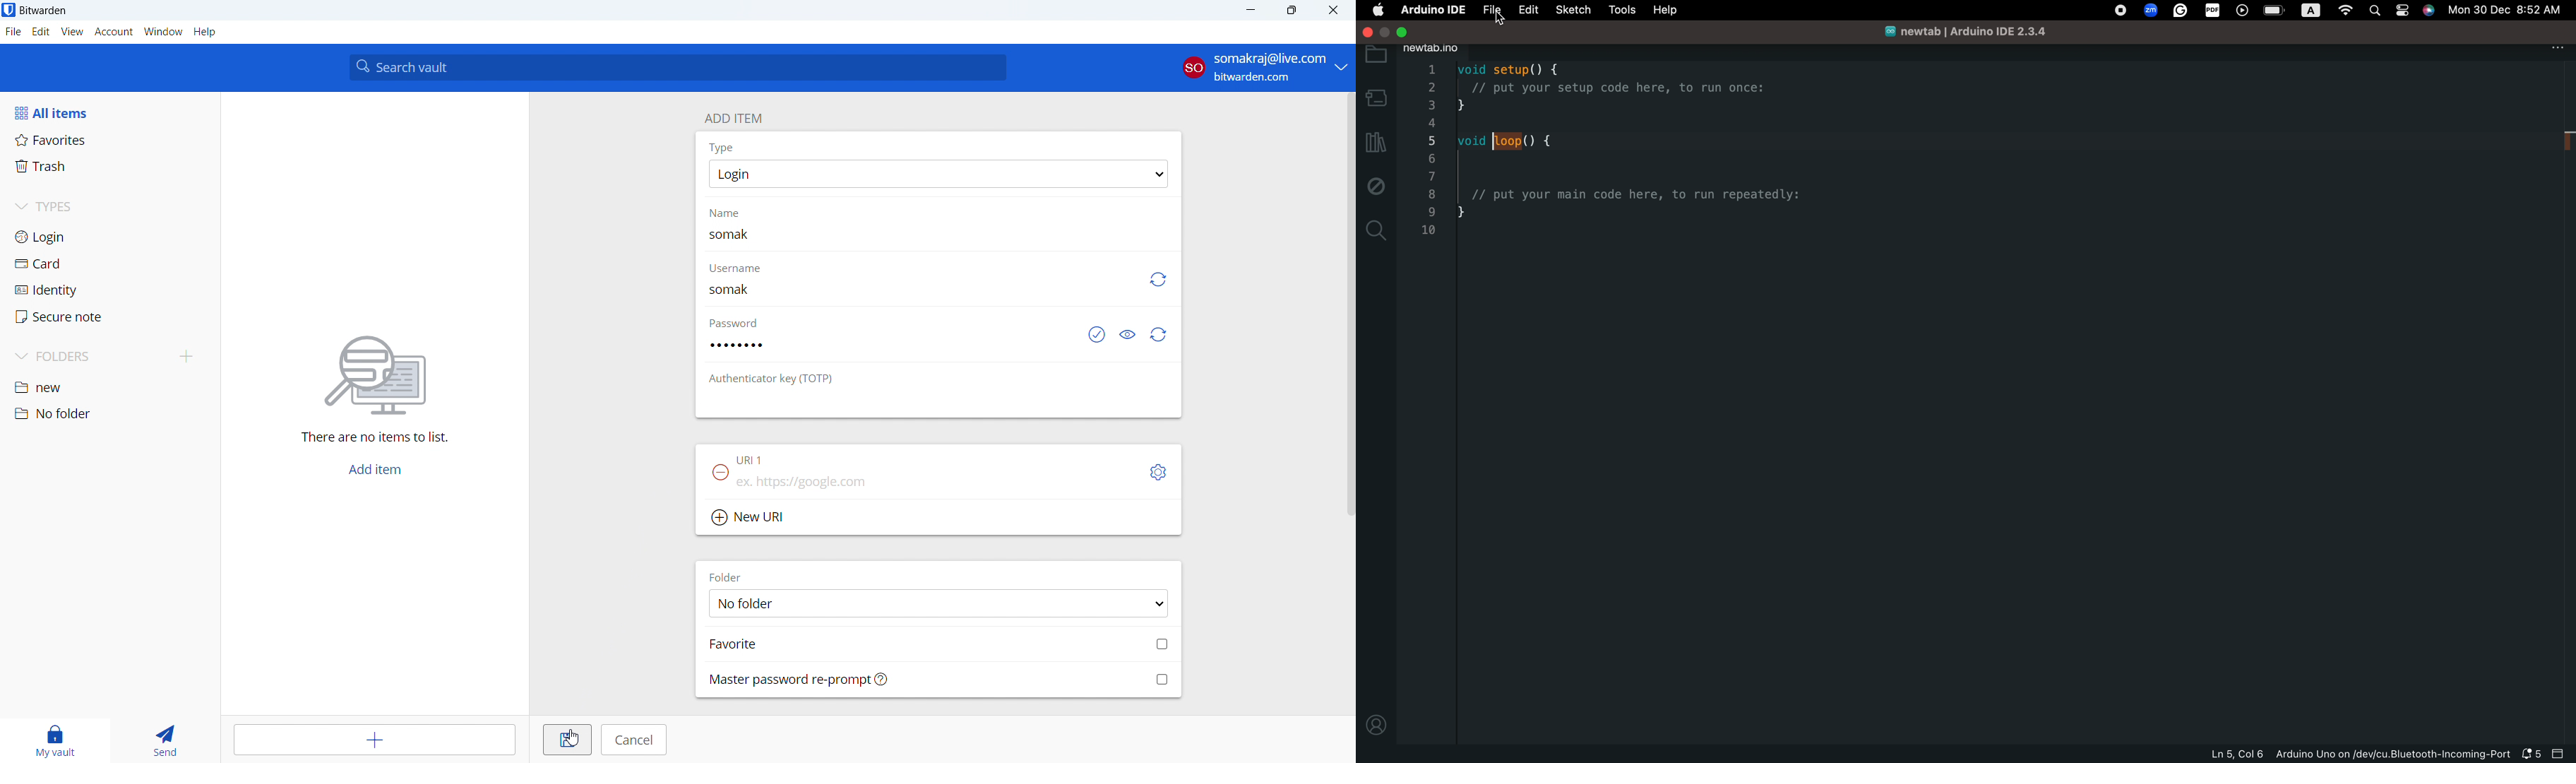  What do you see at coordinates (110, 317) in the screenshot?
I see `secure note` at bounding box center [110, 317].